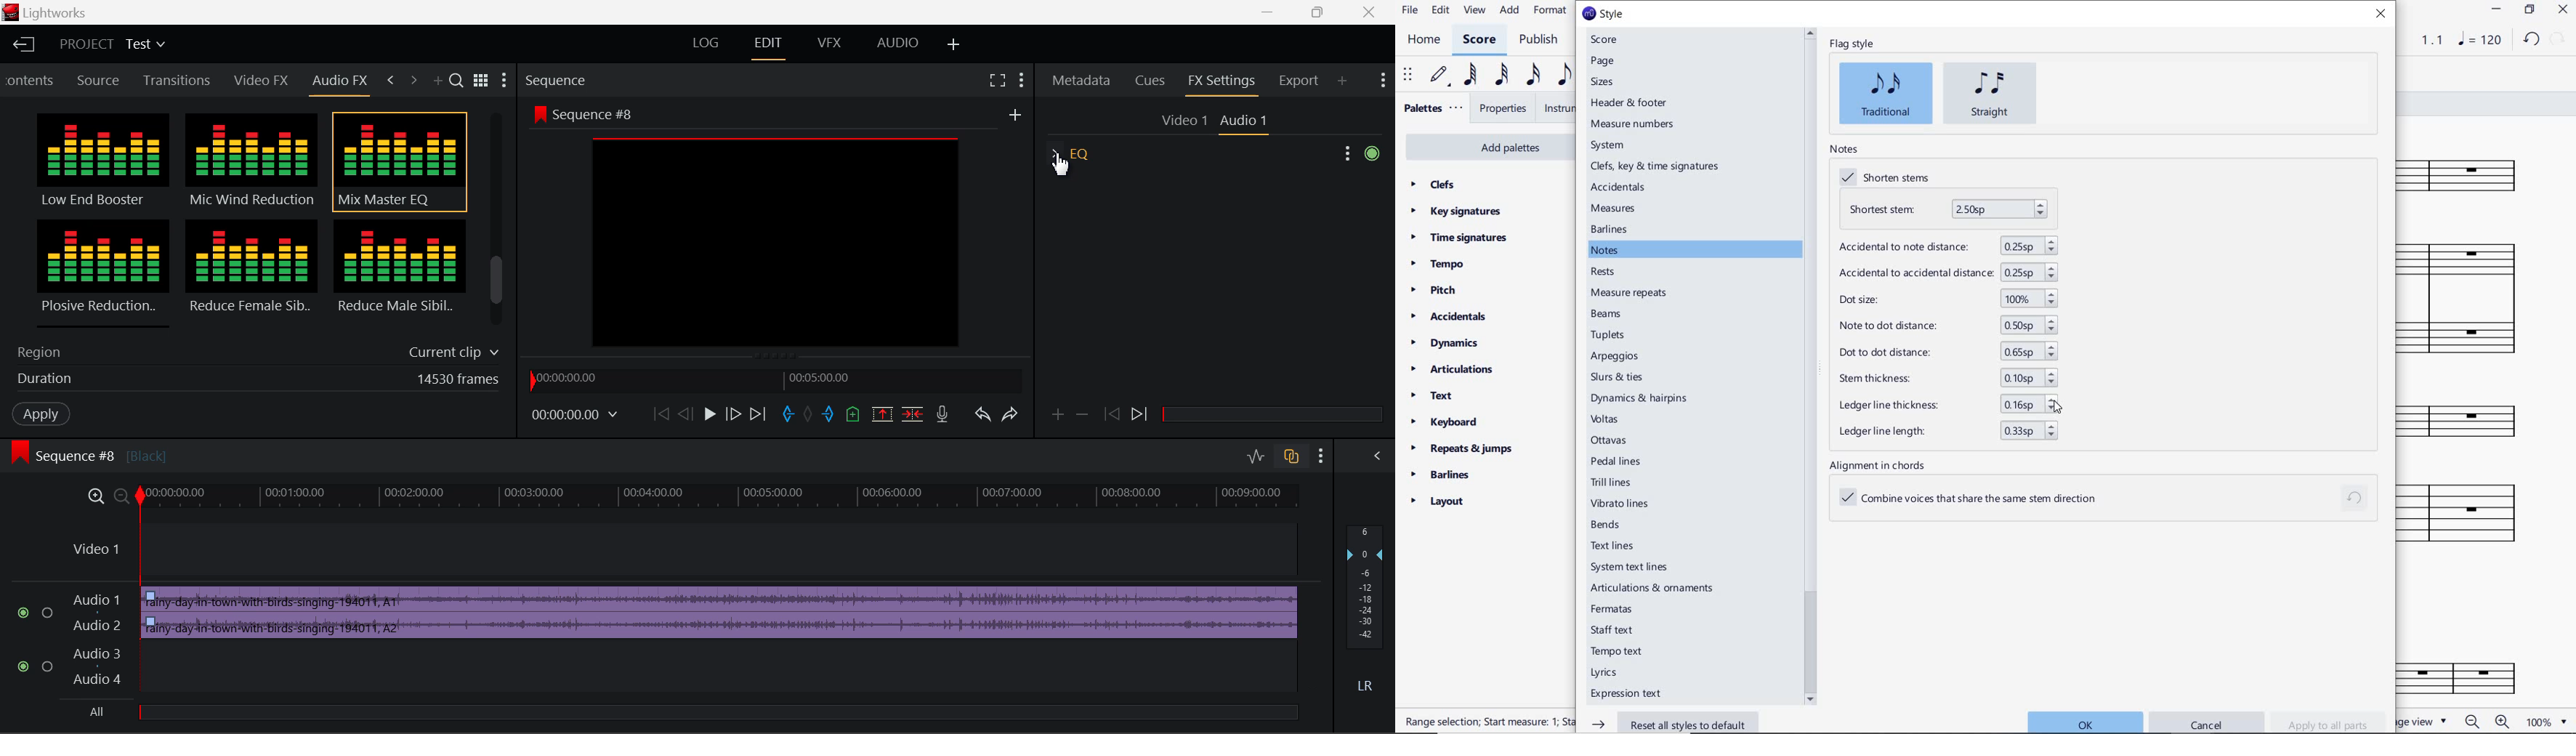  What do you see at coordinates (1299, 81) in the screenshot?
I see `Export` at bounding box center [1299, 81].